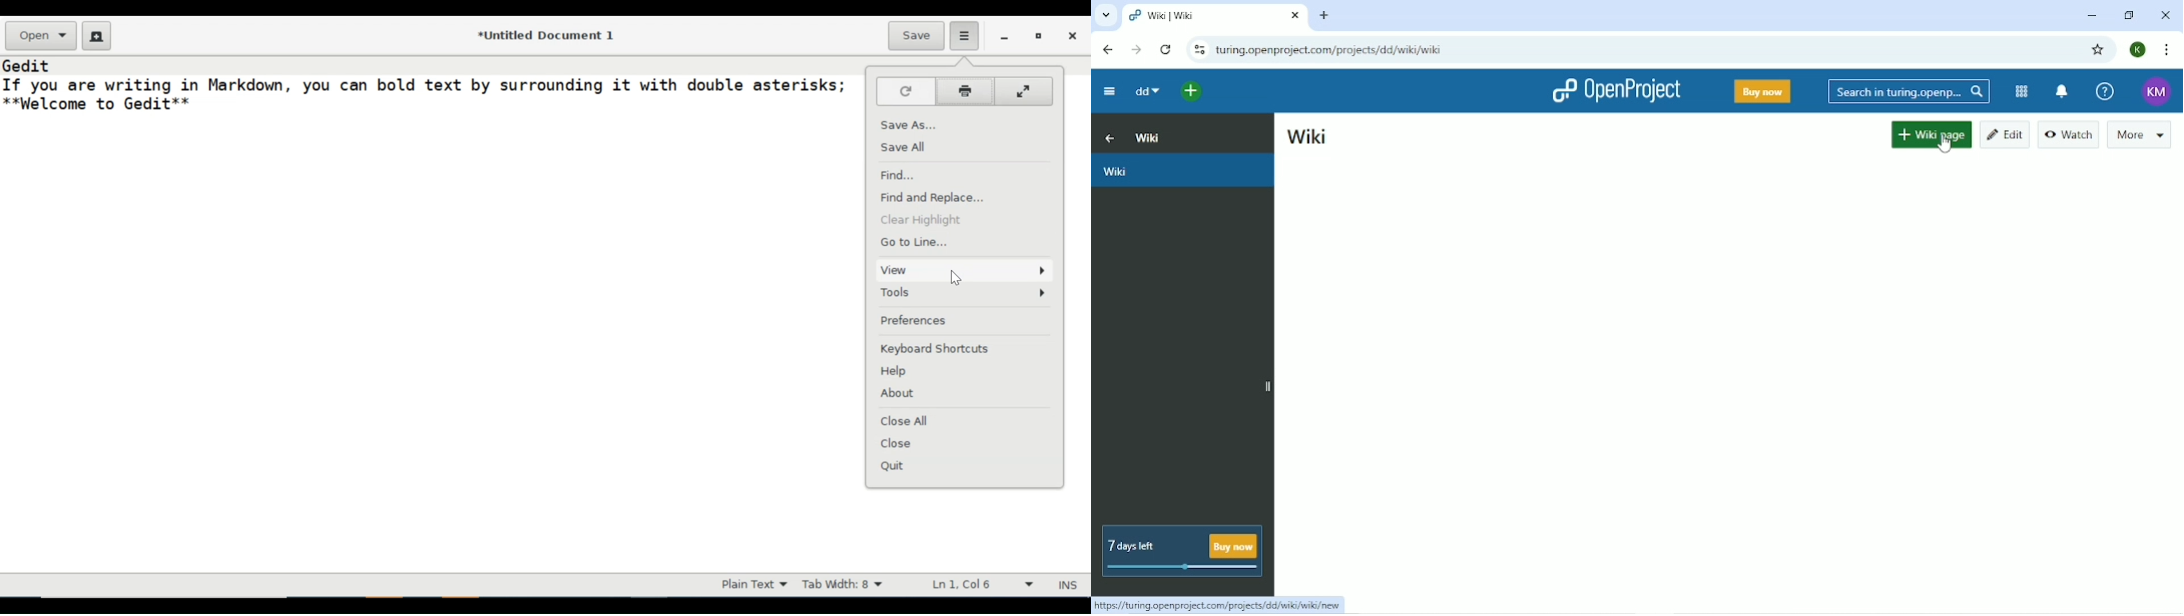 The image size is (2184, 616). What do you see at coordinates (1073, 35) in the screenshot?
I see `close` at bounding box center [1073, 35].